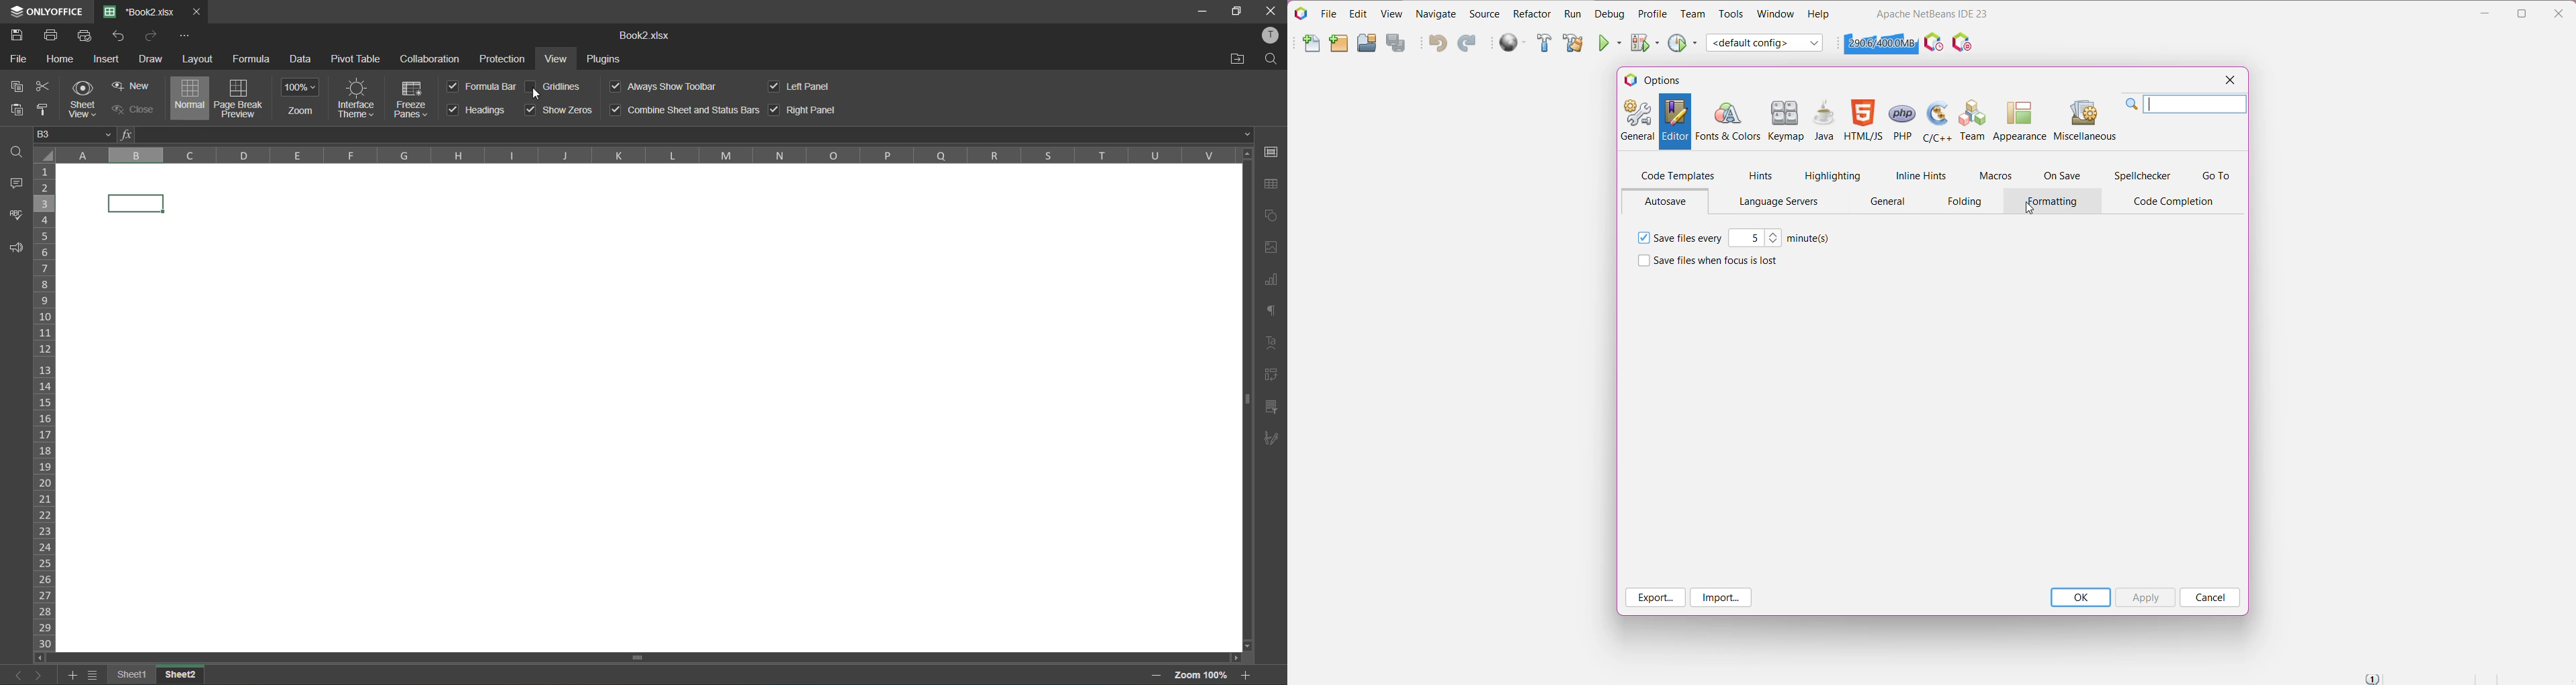  I want to click on column names in alphabets, so click(643, 155).